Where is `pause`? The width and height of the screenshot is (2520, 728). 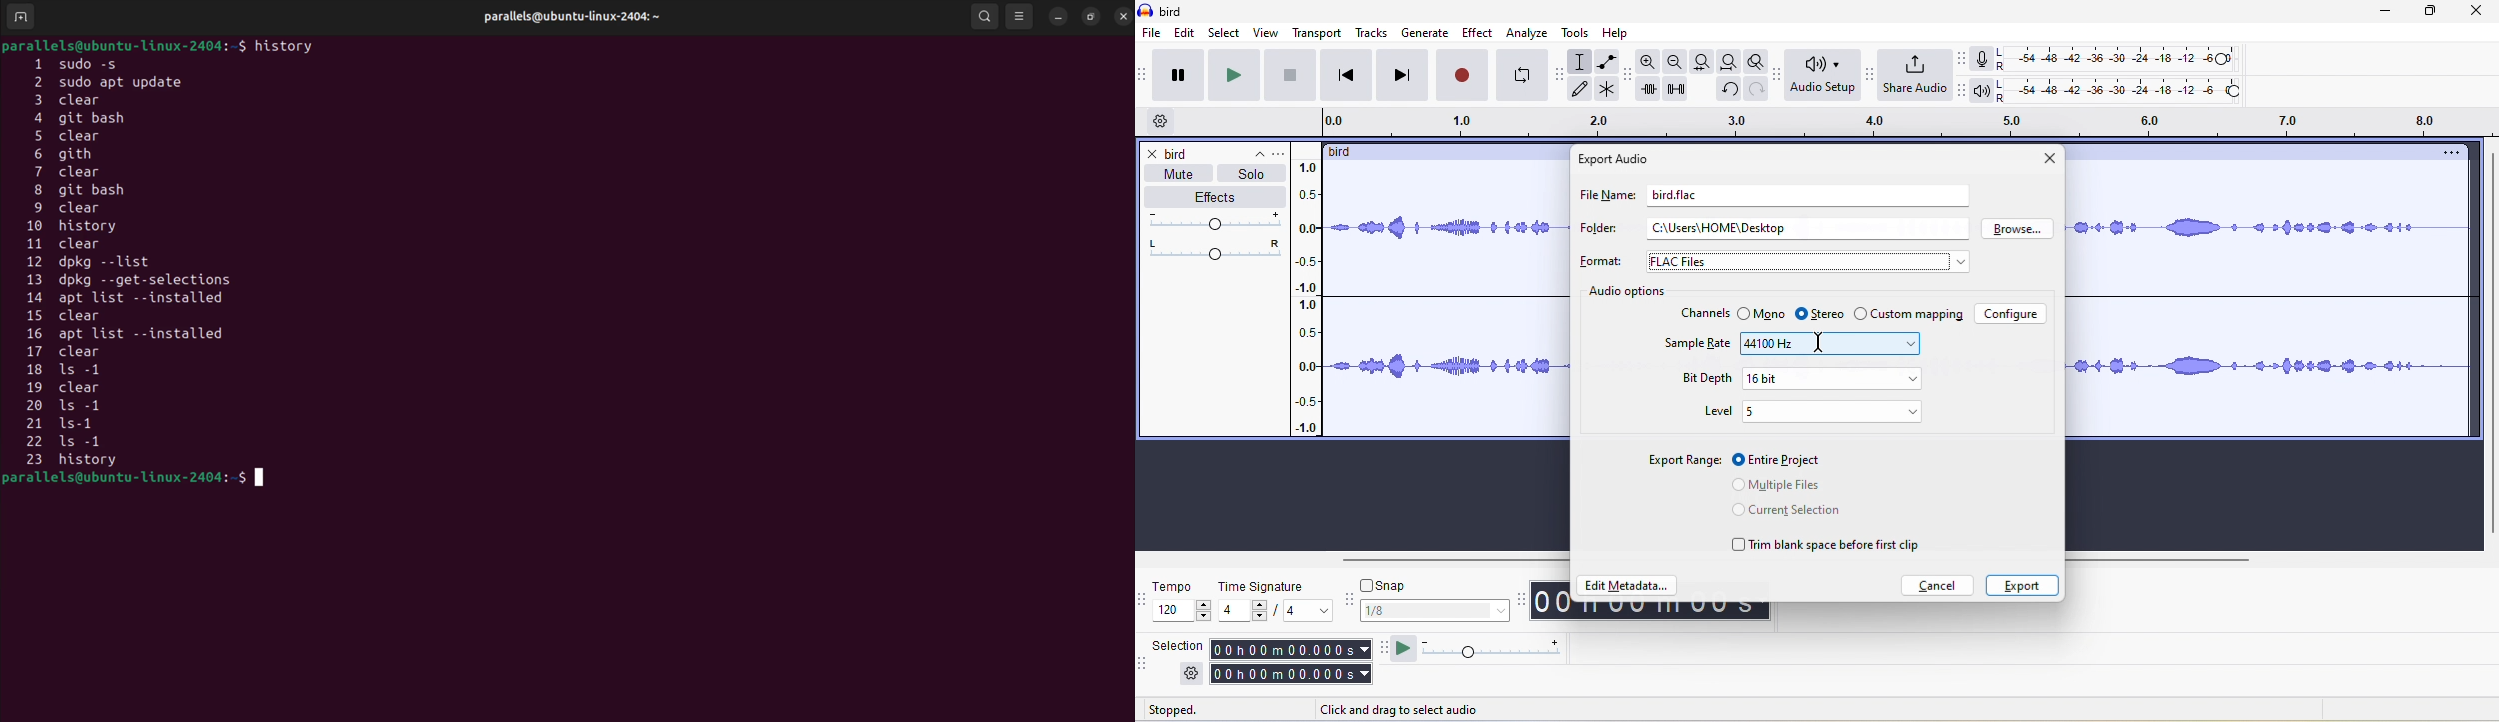
pause is located at coordinates (1183, 76).